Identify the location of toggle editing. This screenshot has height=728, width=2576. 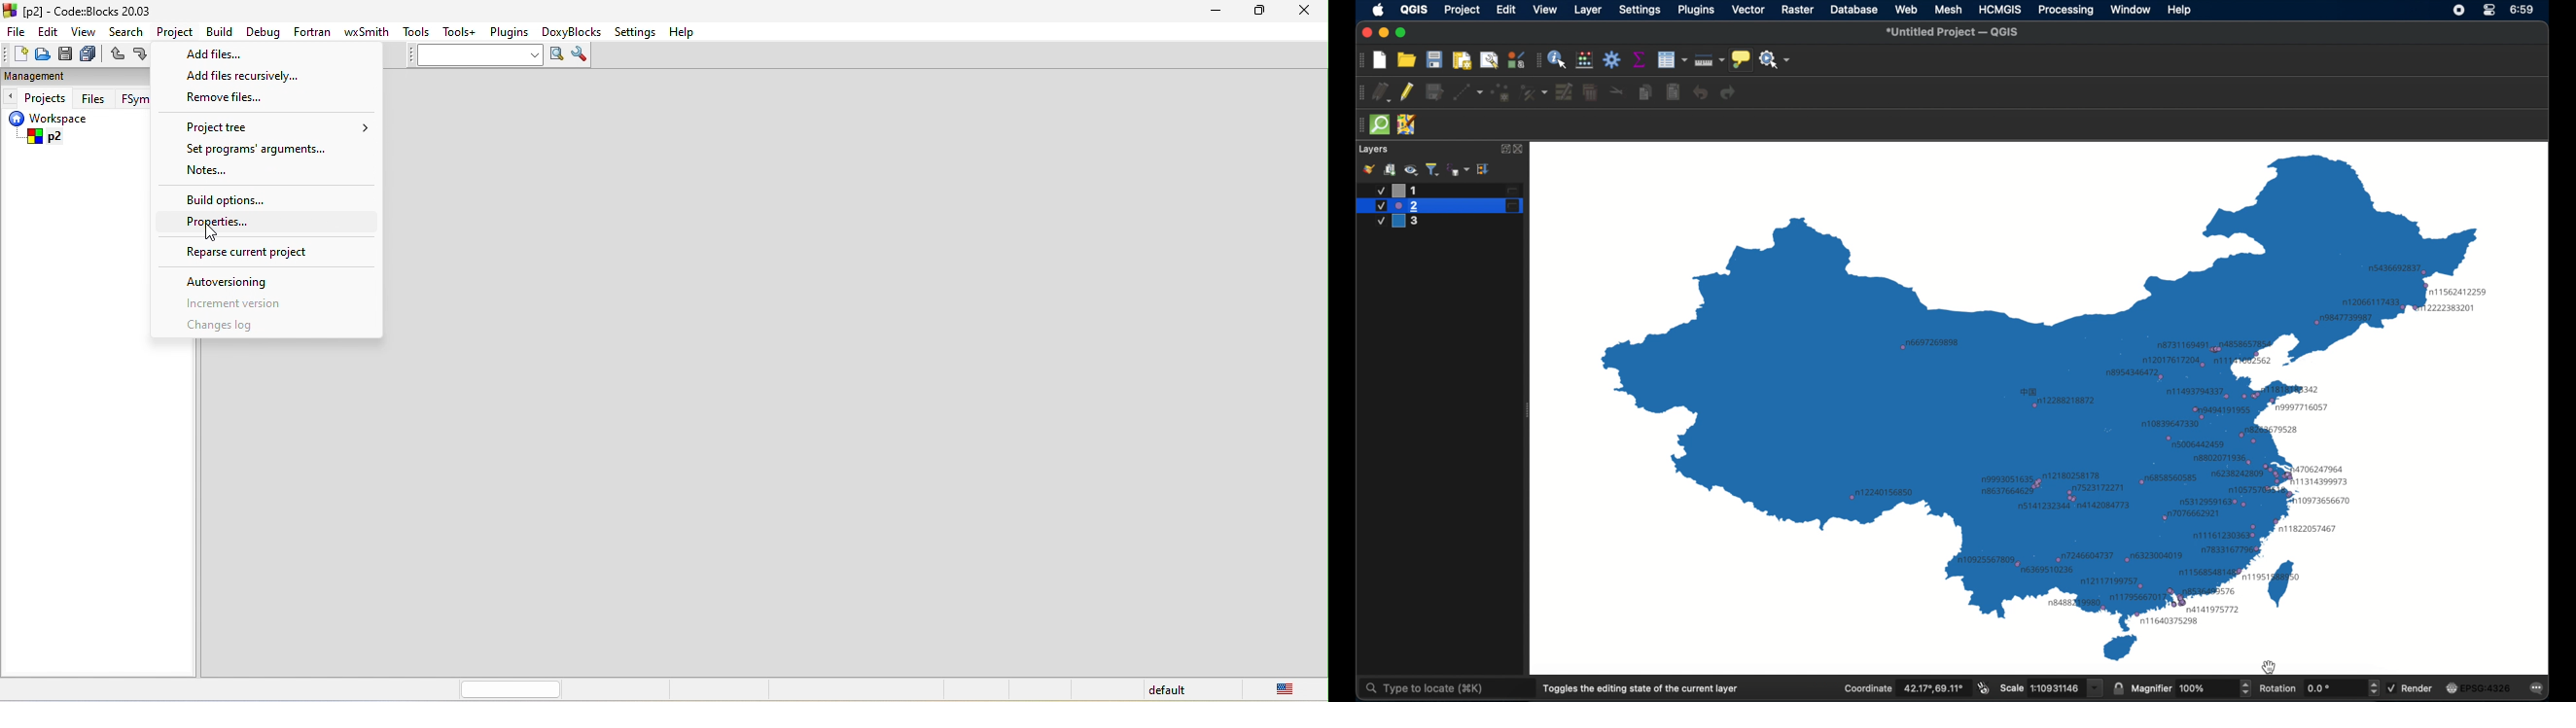
(1406, 92).